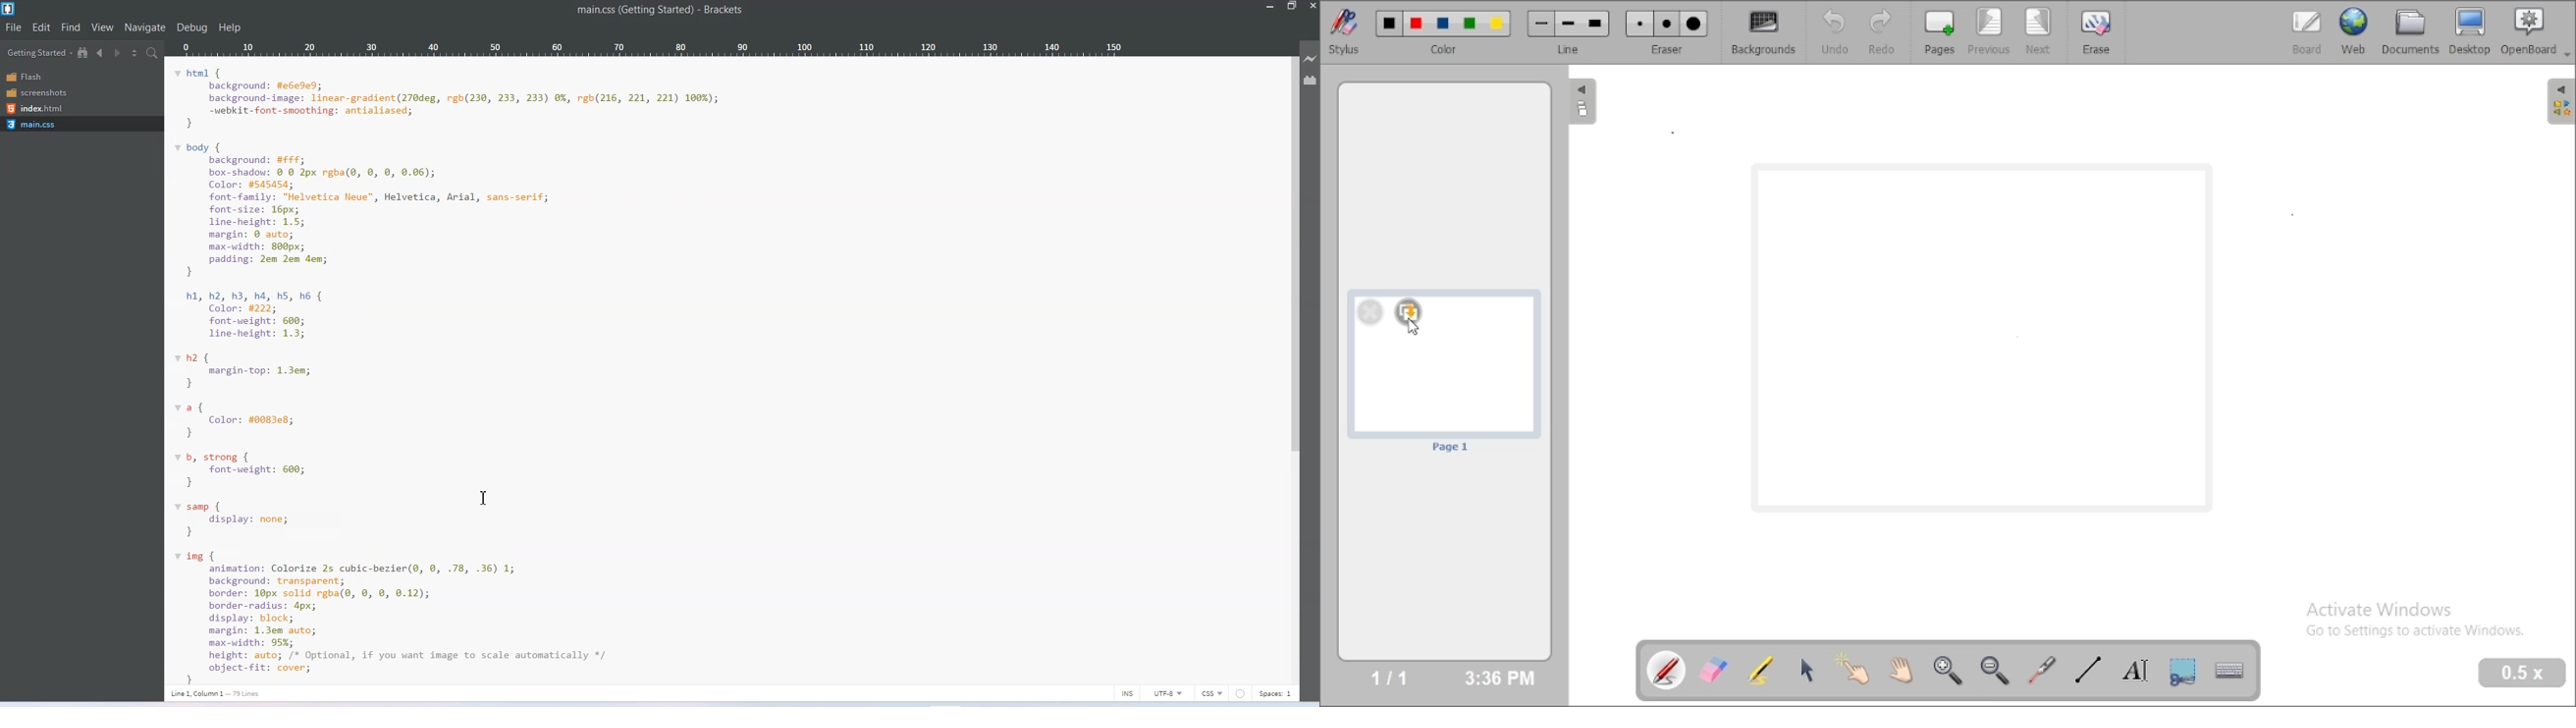 The width and height of the screenshot is (2576, 728). Describe the element at coordinates (230, 28) in the screenshot. I see `Help` at that location.